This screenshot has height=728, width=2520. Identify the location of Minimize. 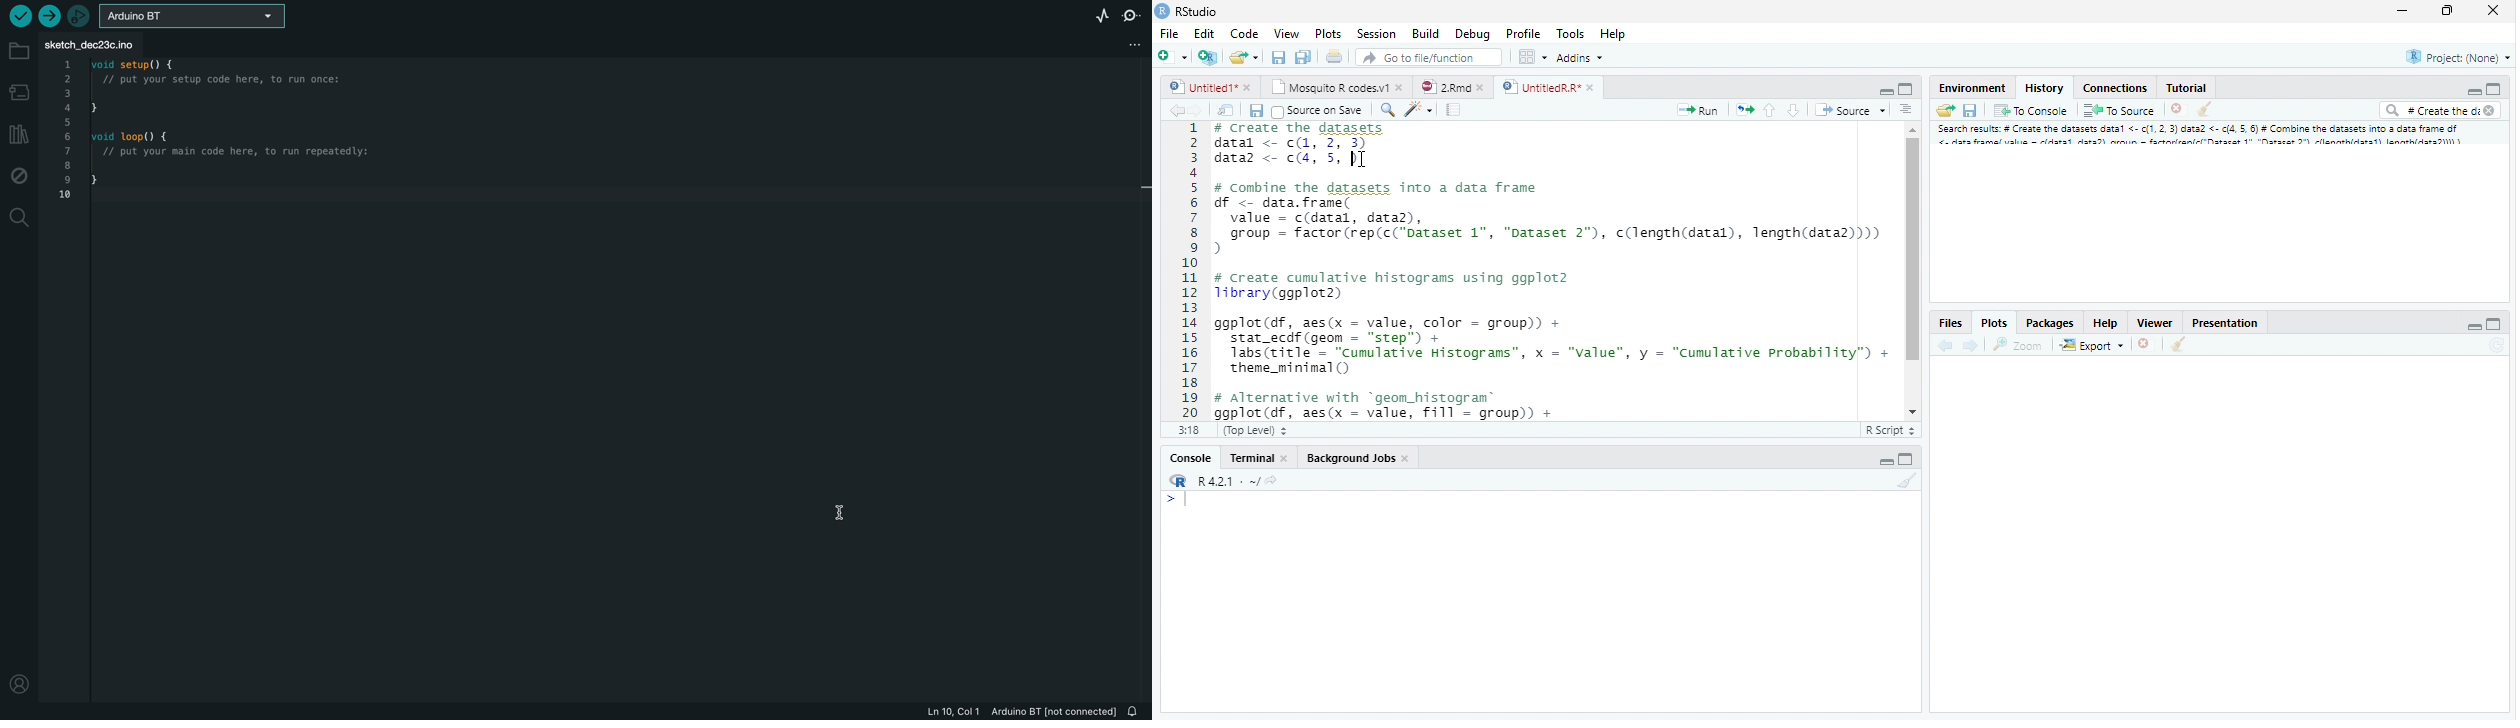
(2471, 325).